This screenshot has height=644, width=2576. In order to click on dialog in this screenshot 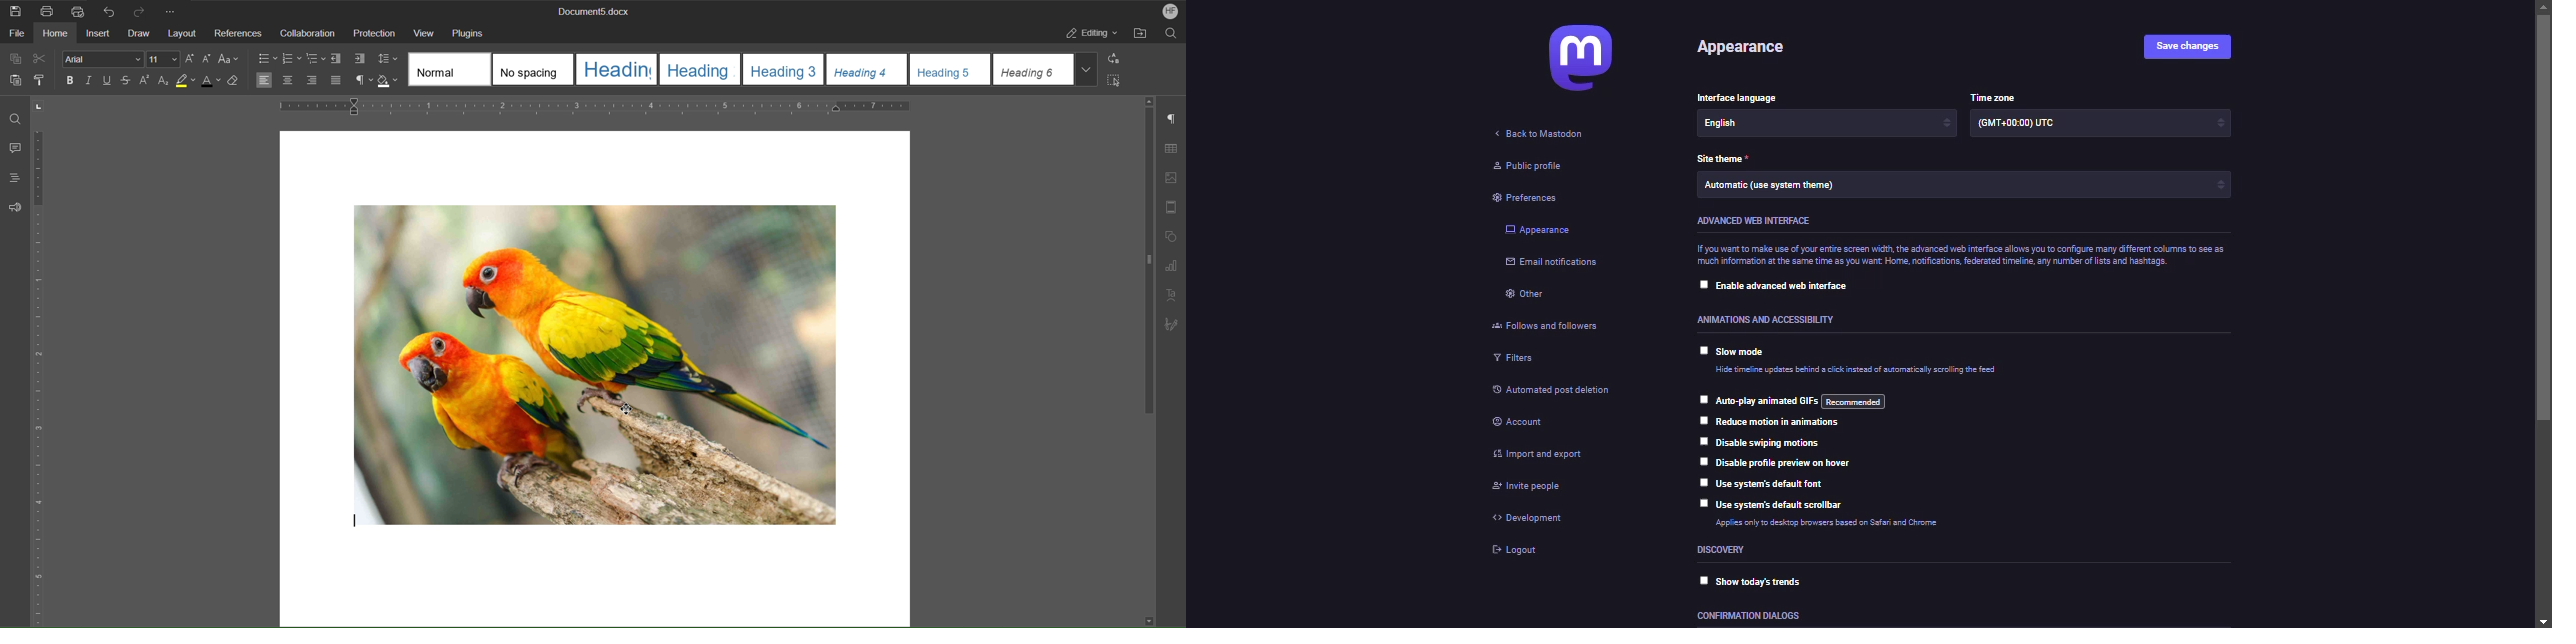, I will do `click(1748, 615)`.